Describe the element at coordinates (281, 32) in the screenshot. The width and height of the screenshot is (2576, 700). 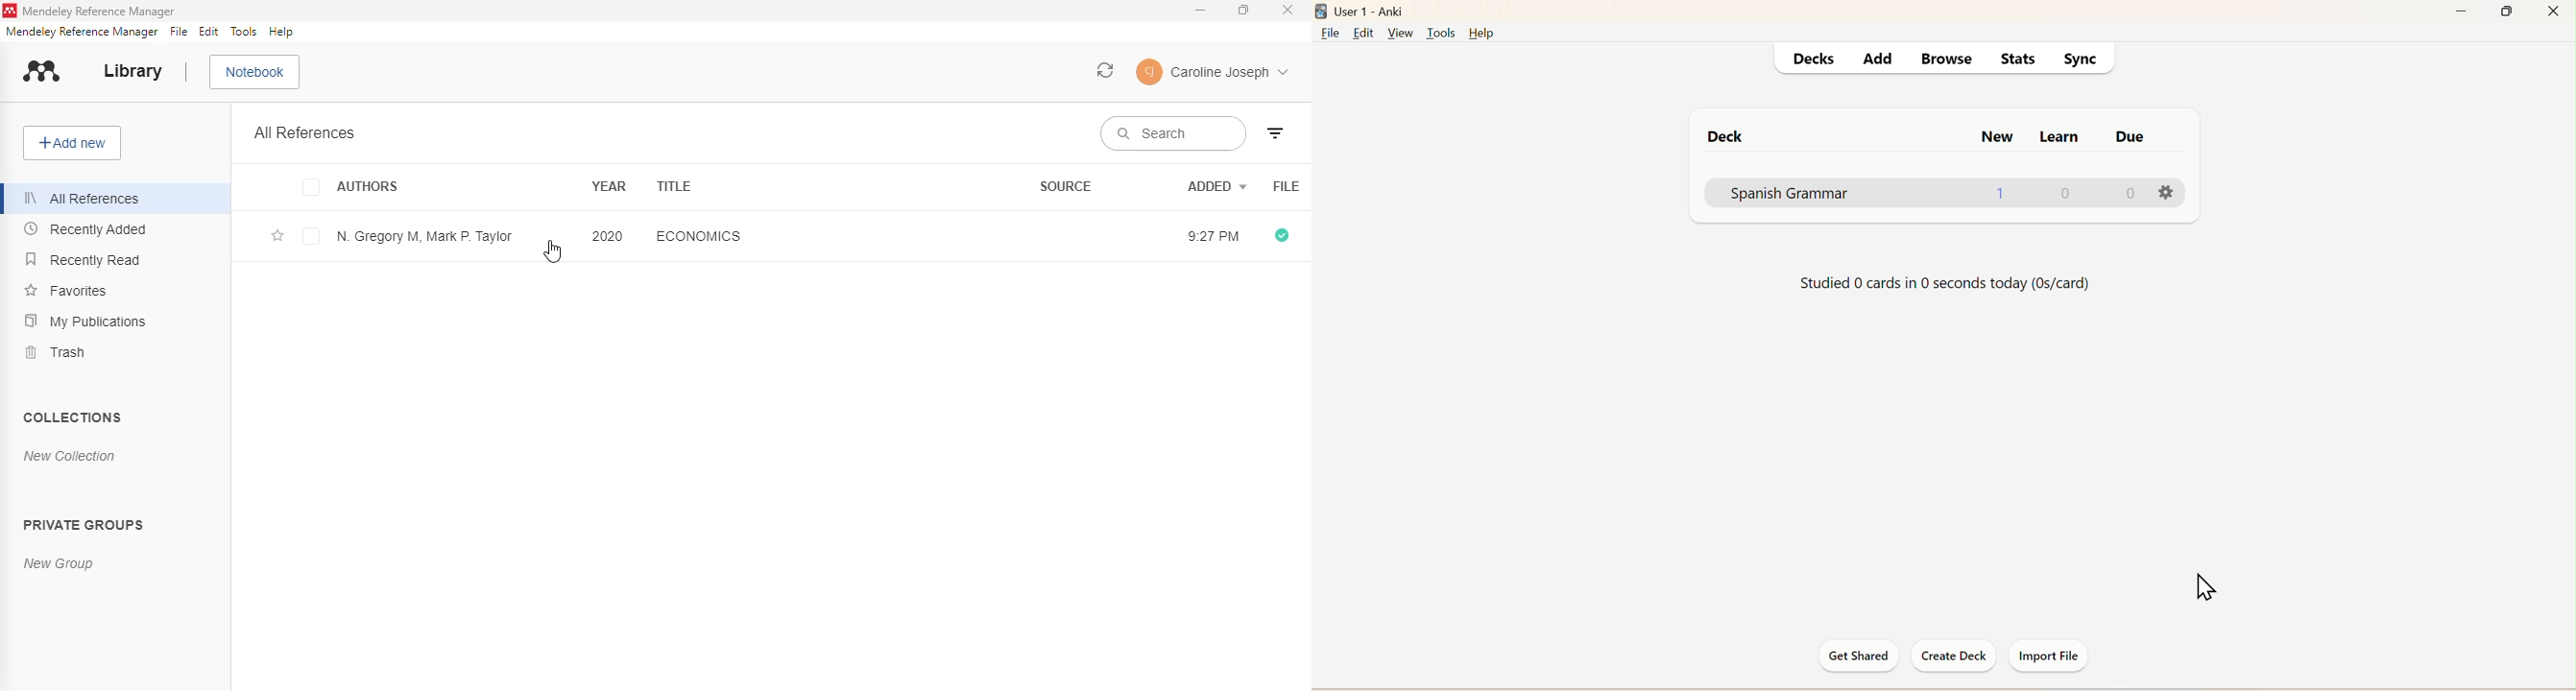
I see `help` at that location.